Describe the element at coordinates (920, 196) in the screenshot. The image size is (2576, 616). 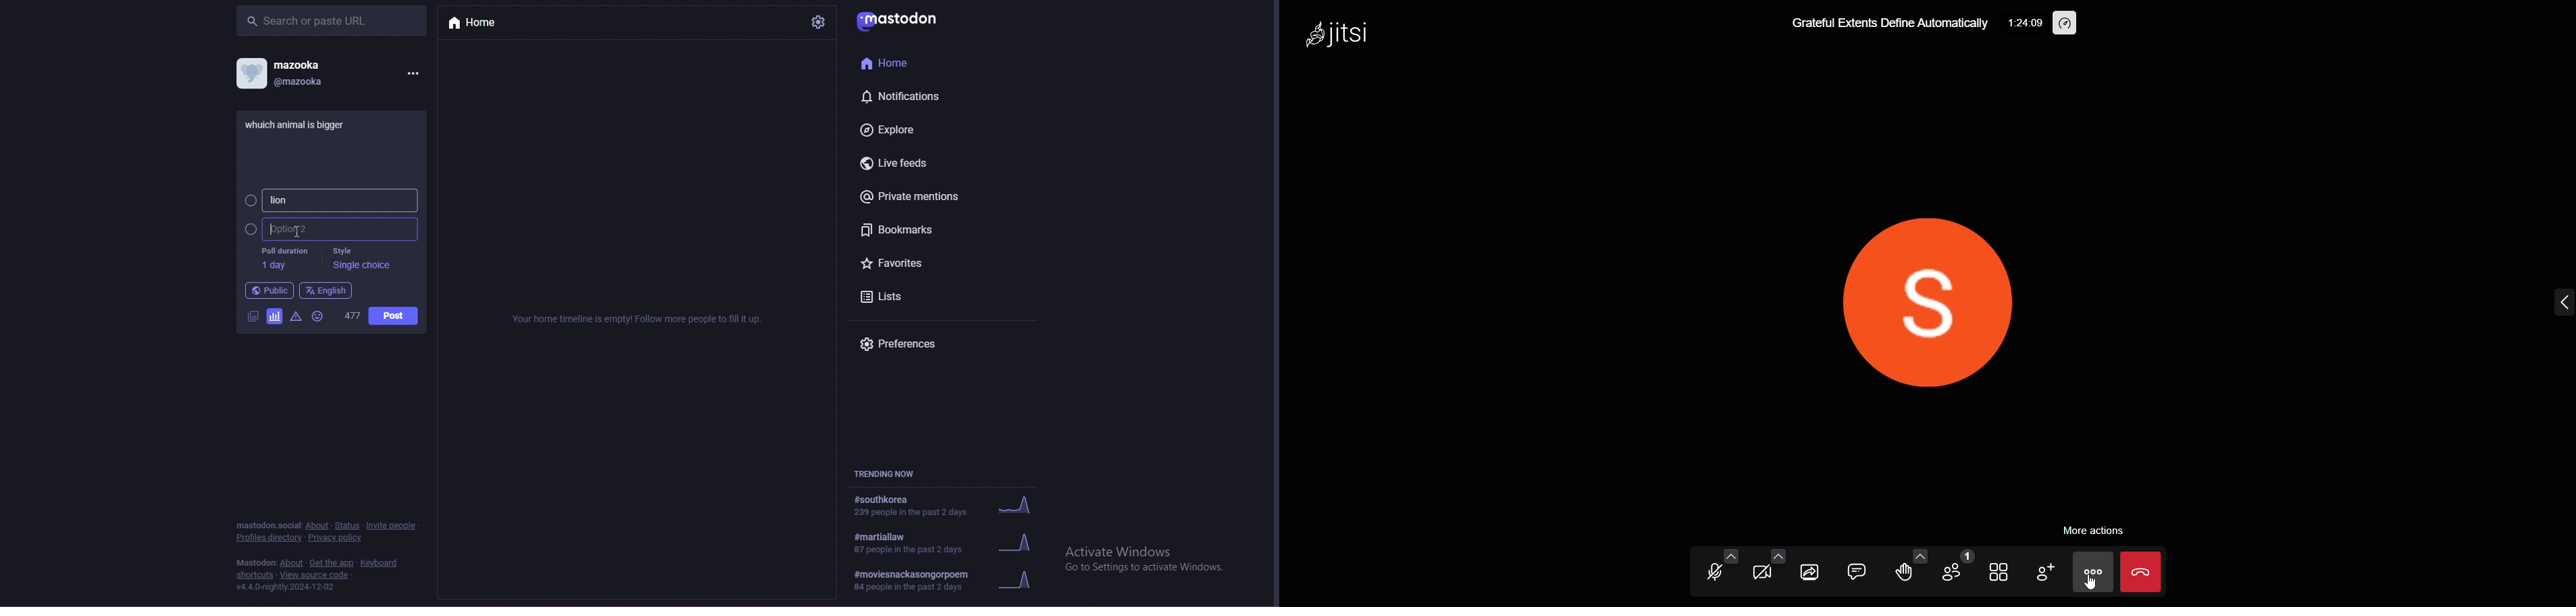
I see `private mentions` at that location.